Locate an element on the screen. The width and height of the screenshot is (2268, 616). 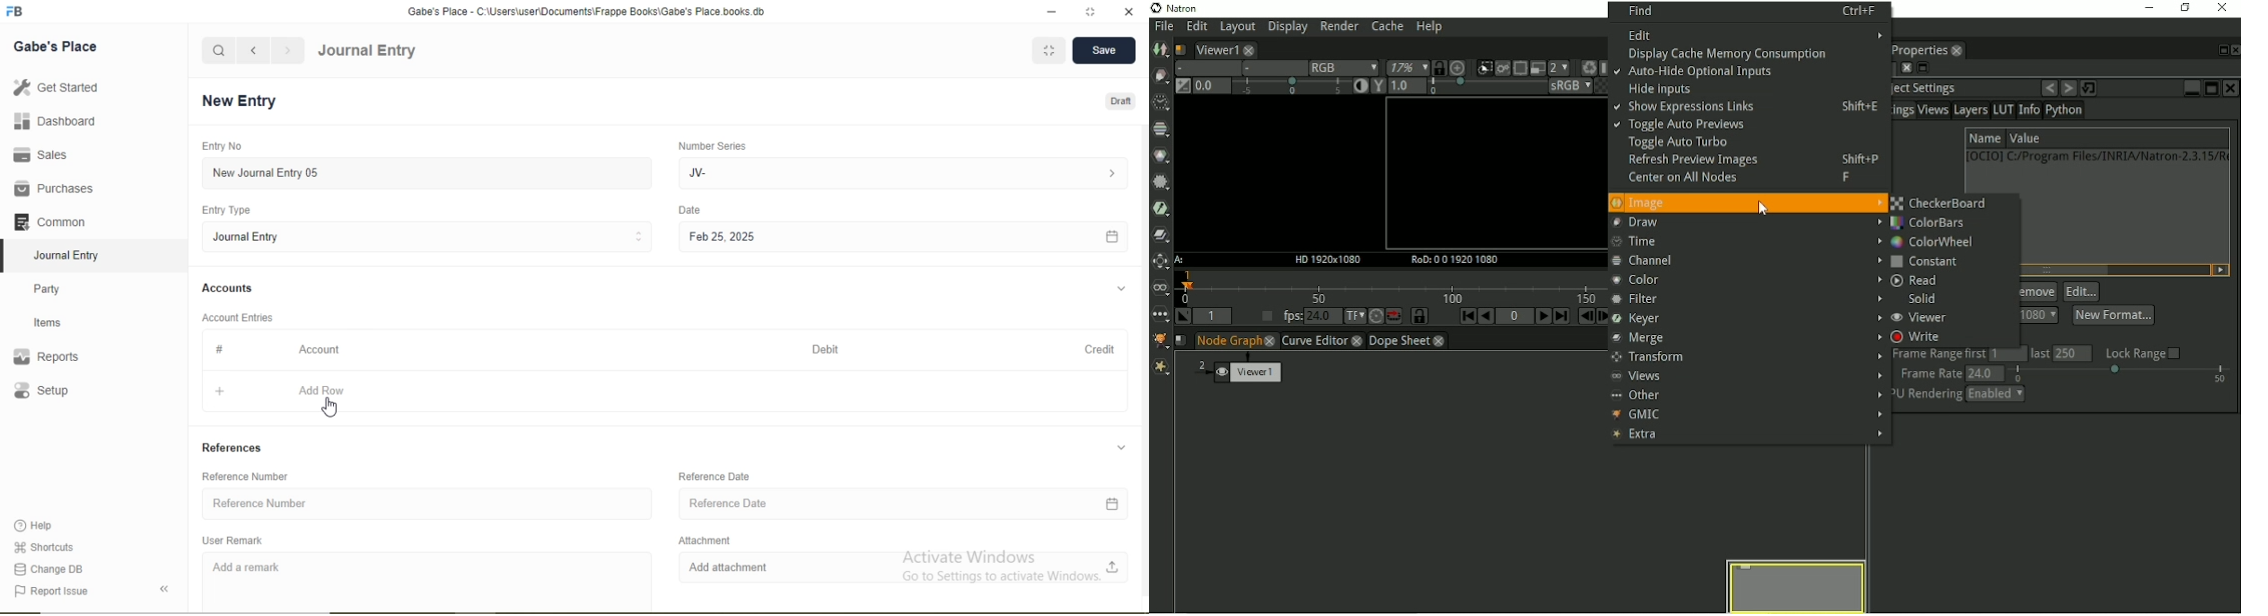
Accounts. is located at coordinates (228, 288).